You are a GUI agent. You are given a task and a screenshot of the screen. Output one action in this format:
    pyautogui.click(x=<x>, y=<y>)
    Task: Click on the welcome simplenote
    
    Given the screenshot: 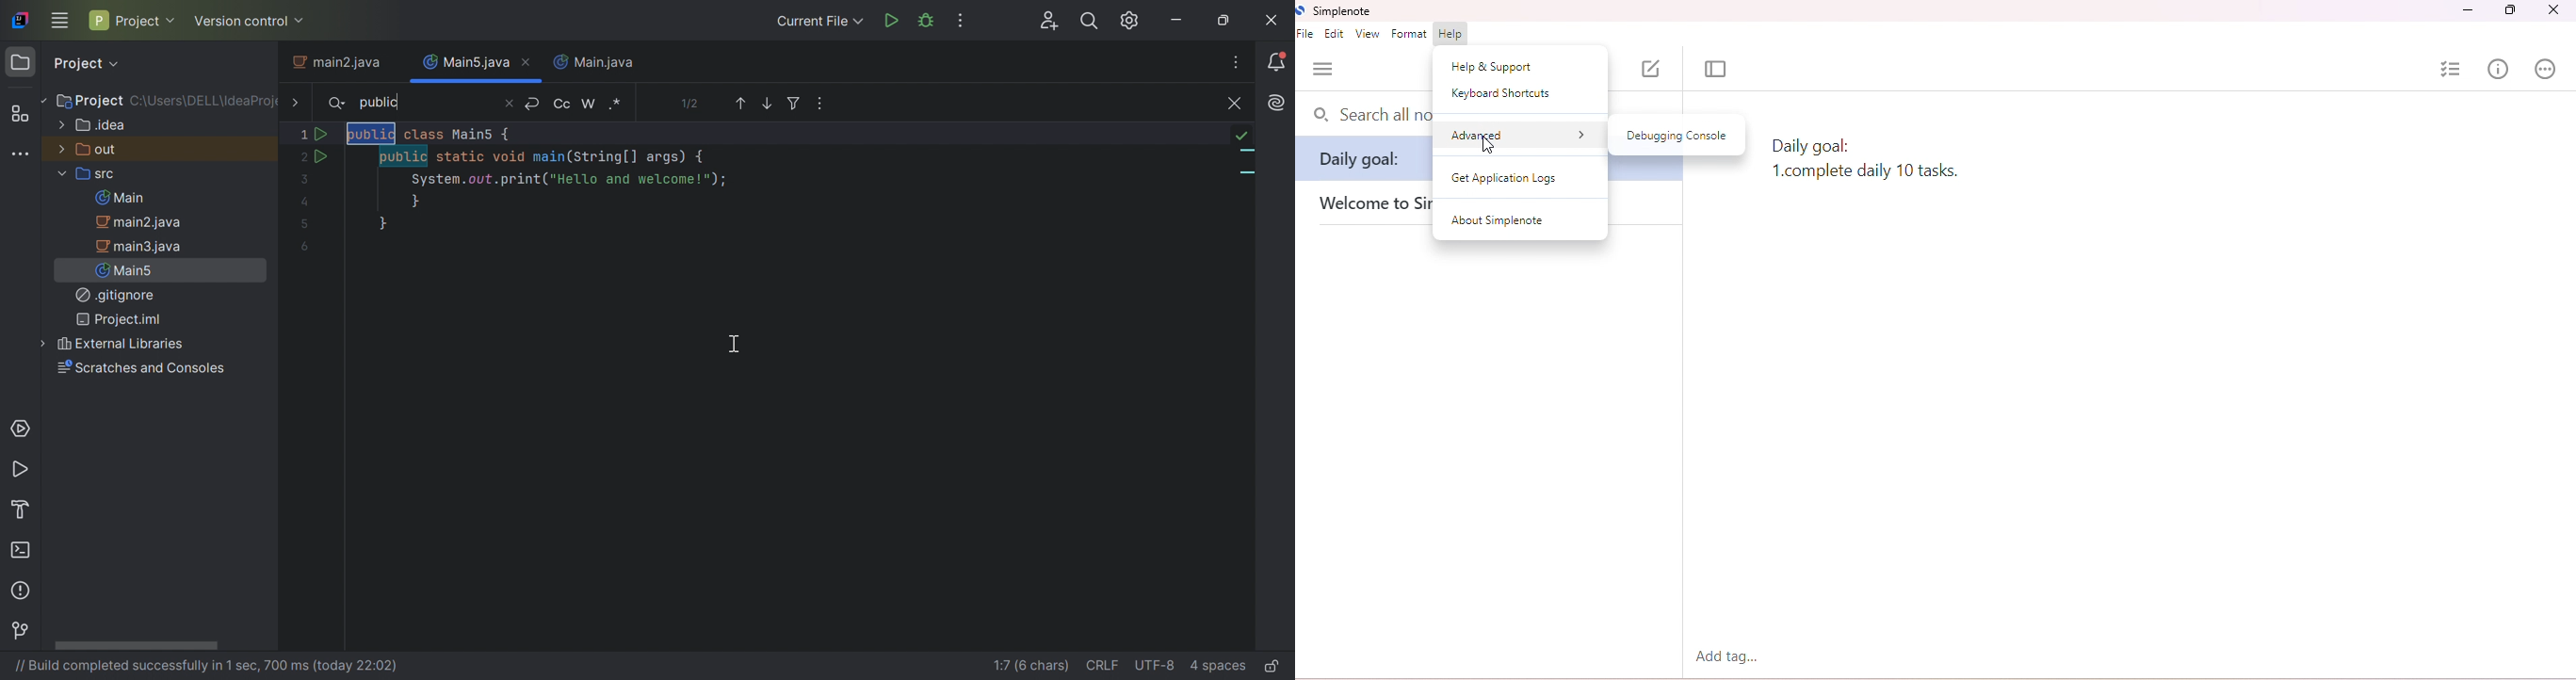 What is the action you would take?
    pyautogui.click(x=1369, y=205)
    